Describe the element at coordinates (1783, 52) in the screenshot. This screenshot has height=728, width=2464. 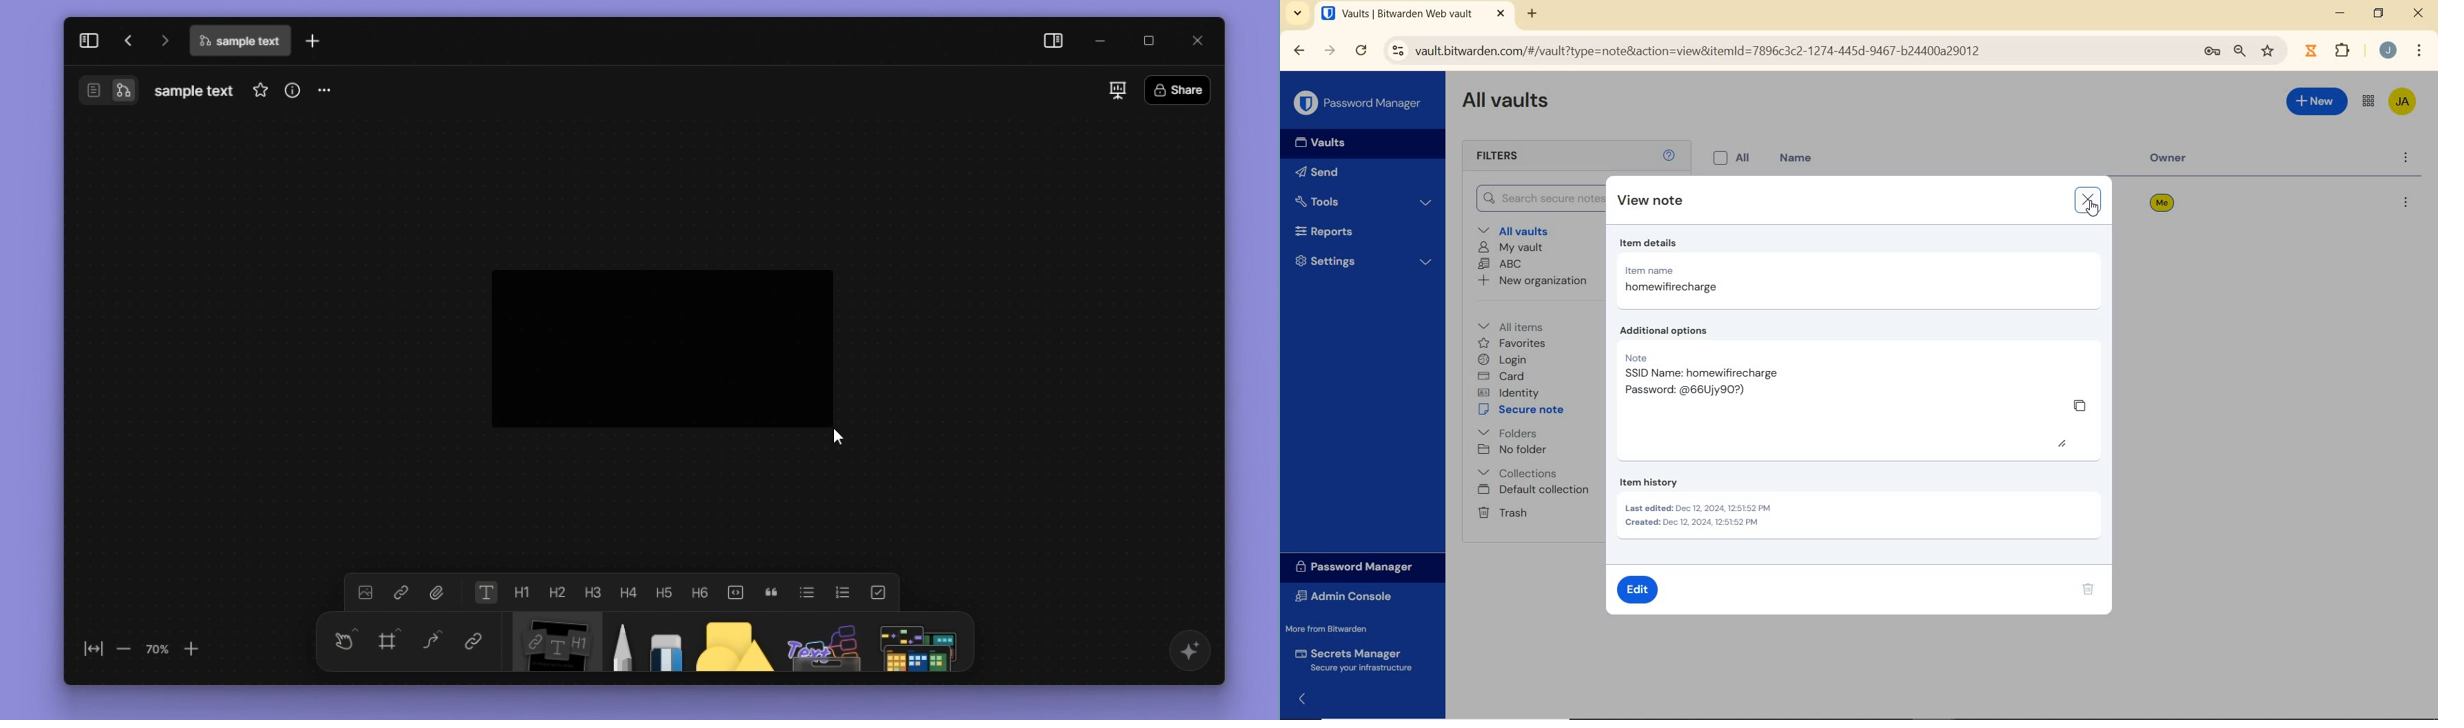
I see `address bar` at that location.